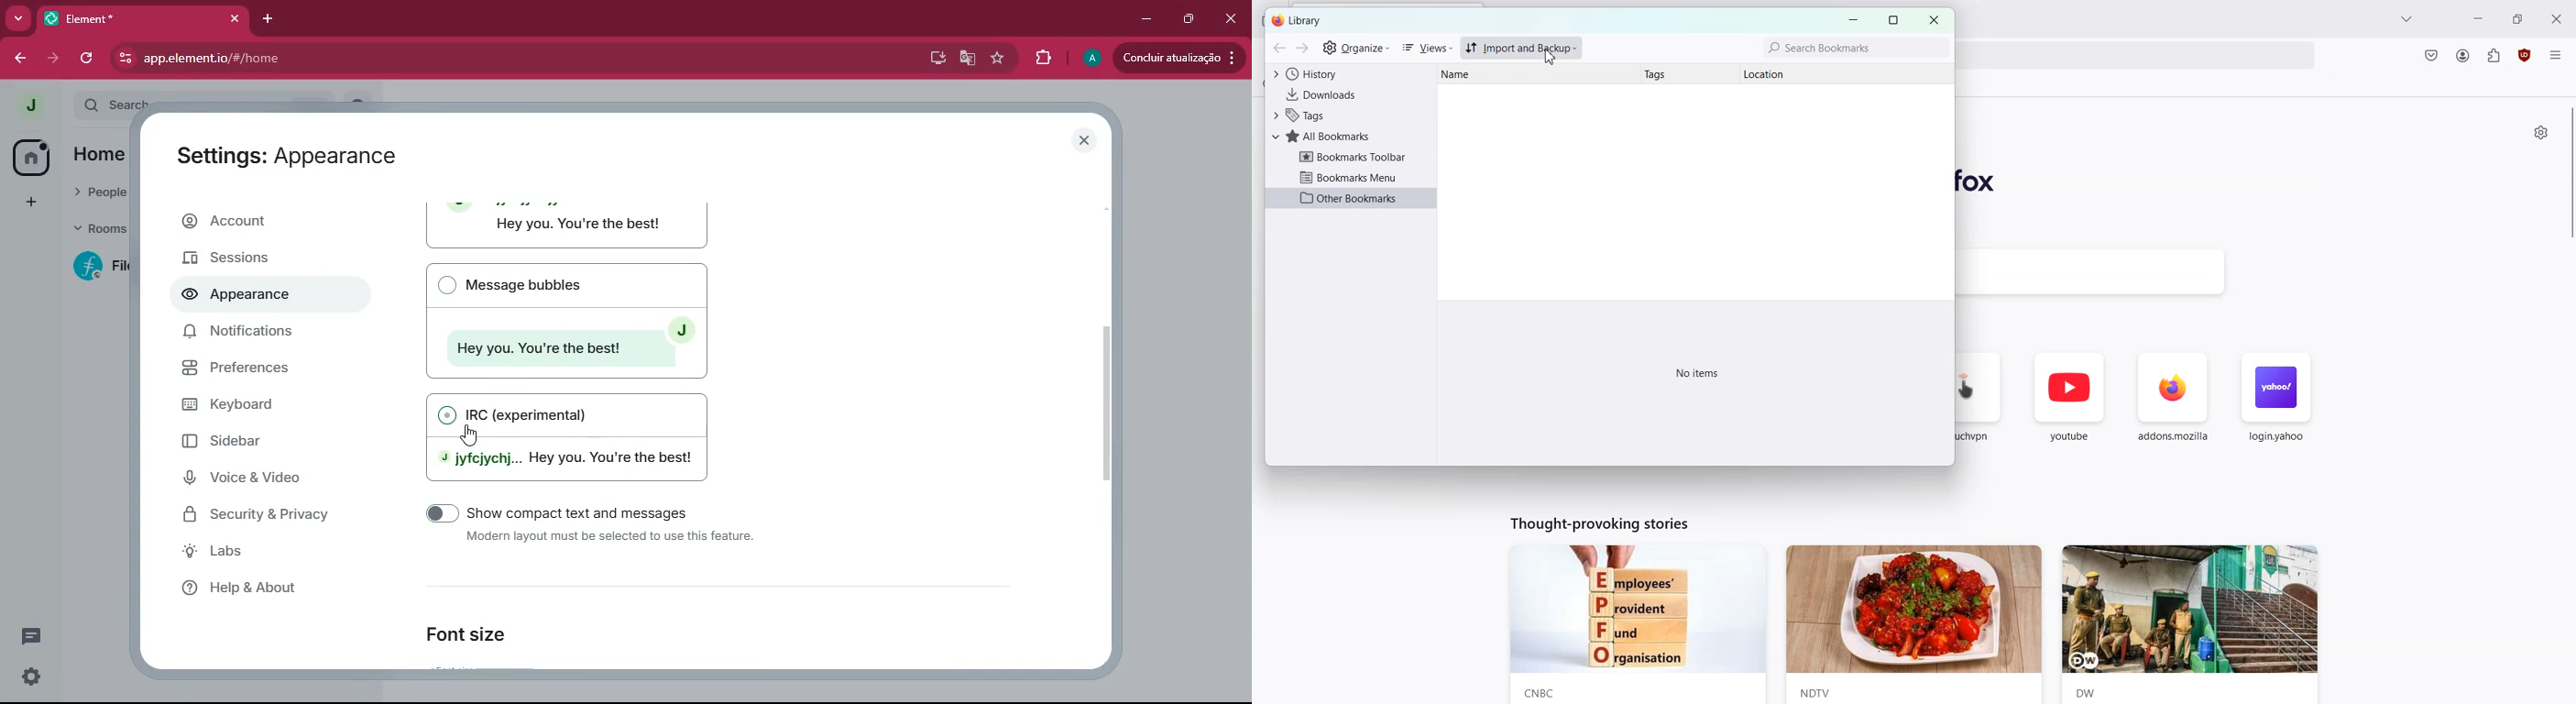 This screenshot has height=728, width=2576. What do you see at coordinates (1108, 400) in the screenshot?
I see `scroll bar` at bounding box center [1108, 400].